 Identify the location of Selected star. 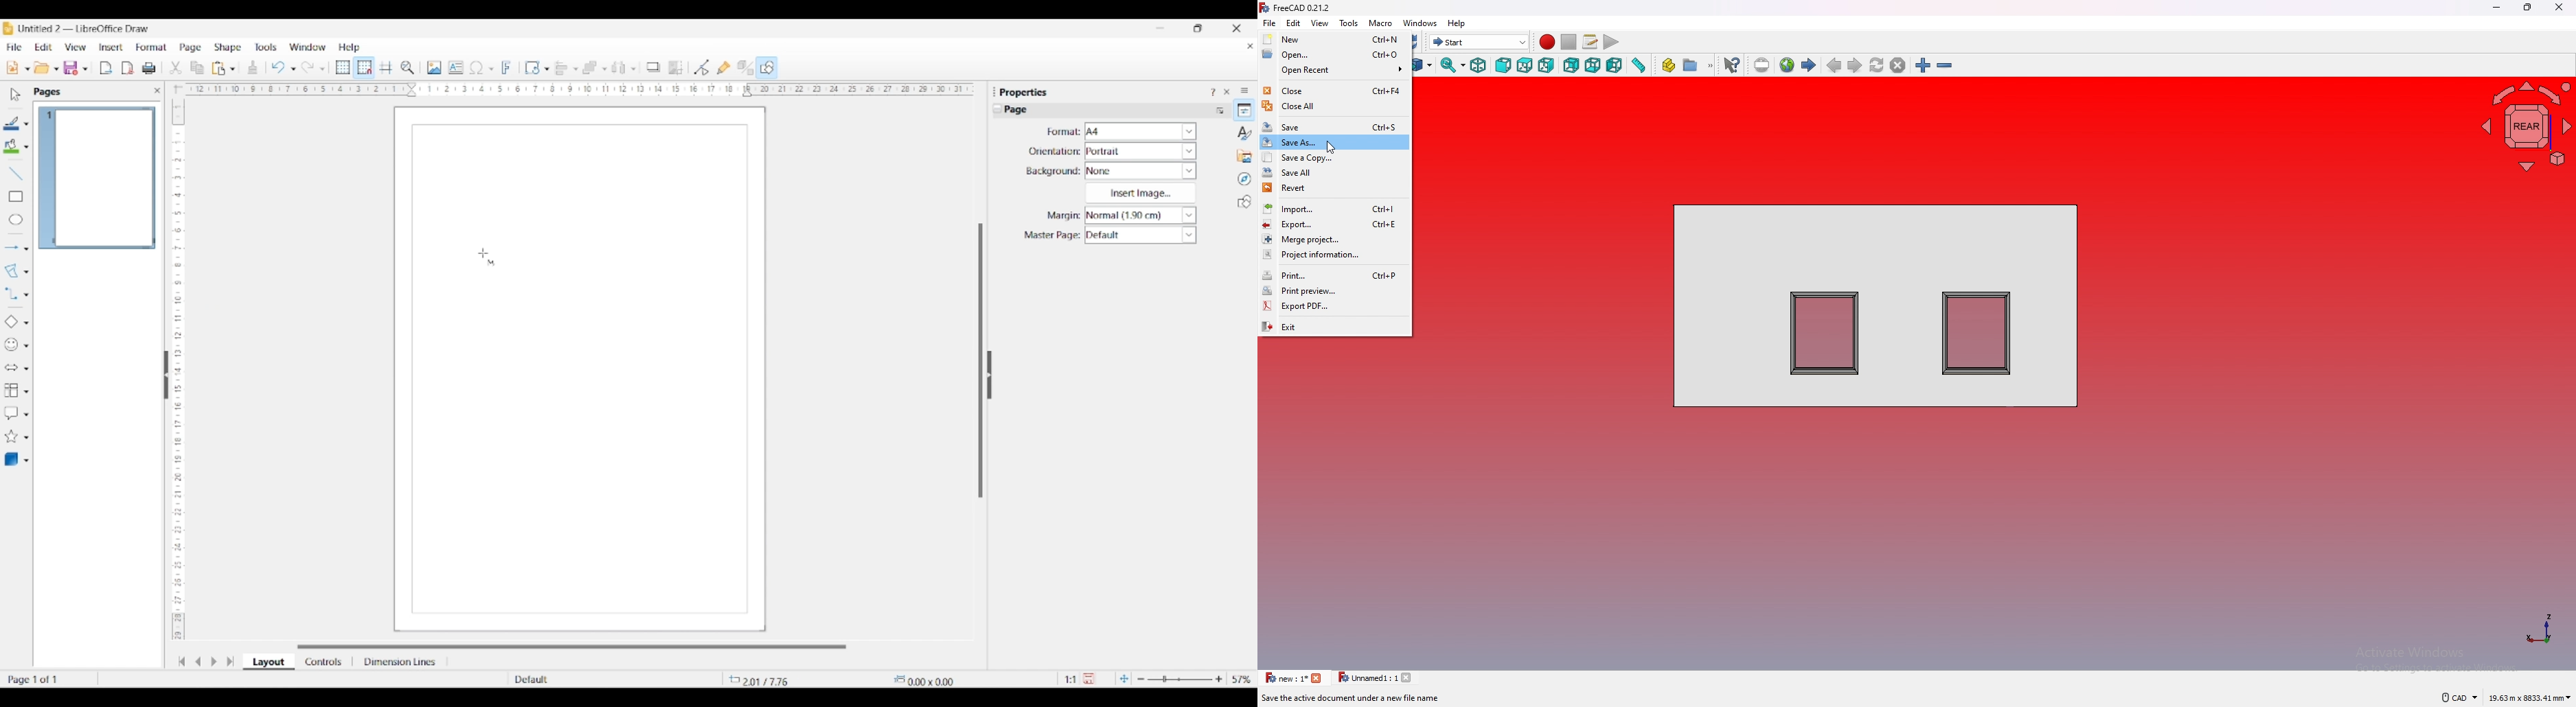
(11, 437).